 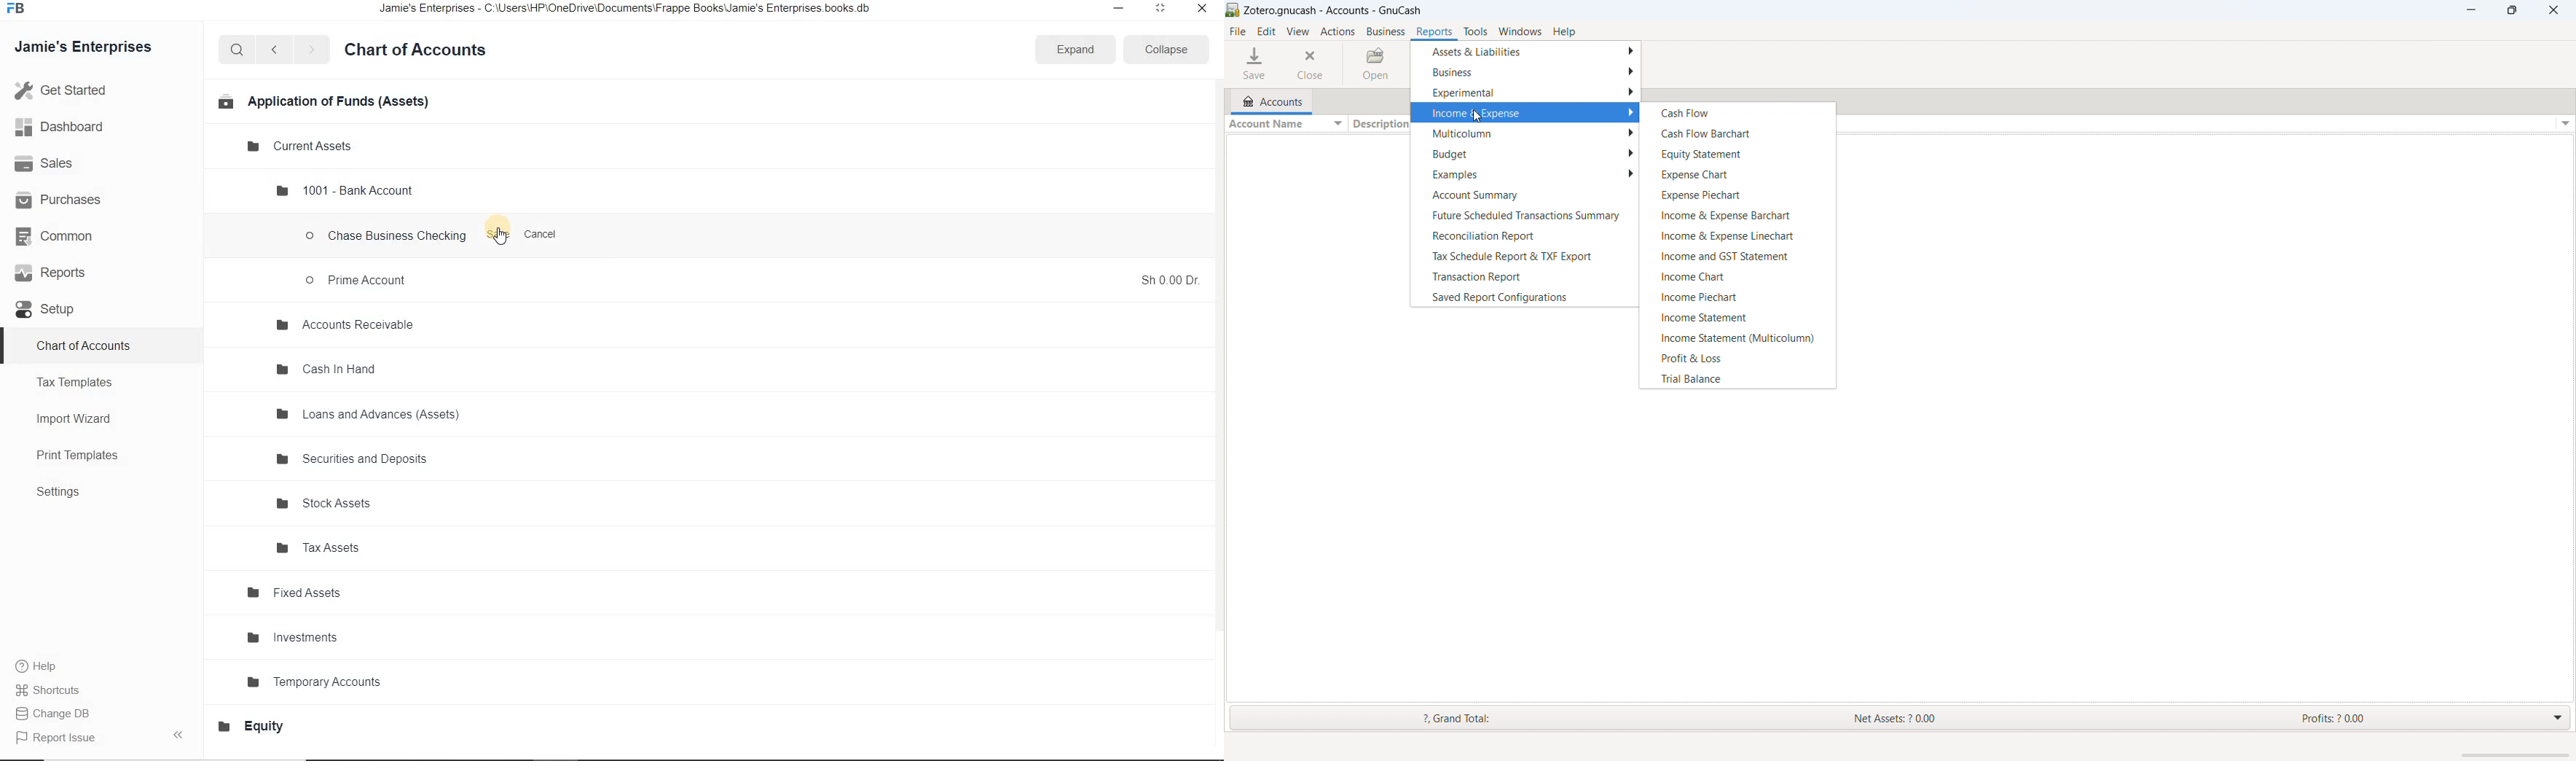 What do you see at coordinates (81, 418) in the screenshot?
I see `Import Wizard` at bounding box center [81, 418].